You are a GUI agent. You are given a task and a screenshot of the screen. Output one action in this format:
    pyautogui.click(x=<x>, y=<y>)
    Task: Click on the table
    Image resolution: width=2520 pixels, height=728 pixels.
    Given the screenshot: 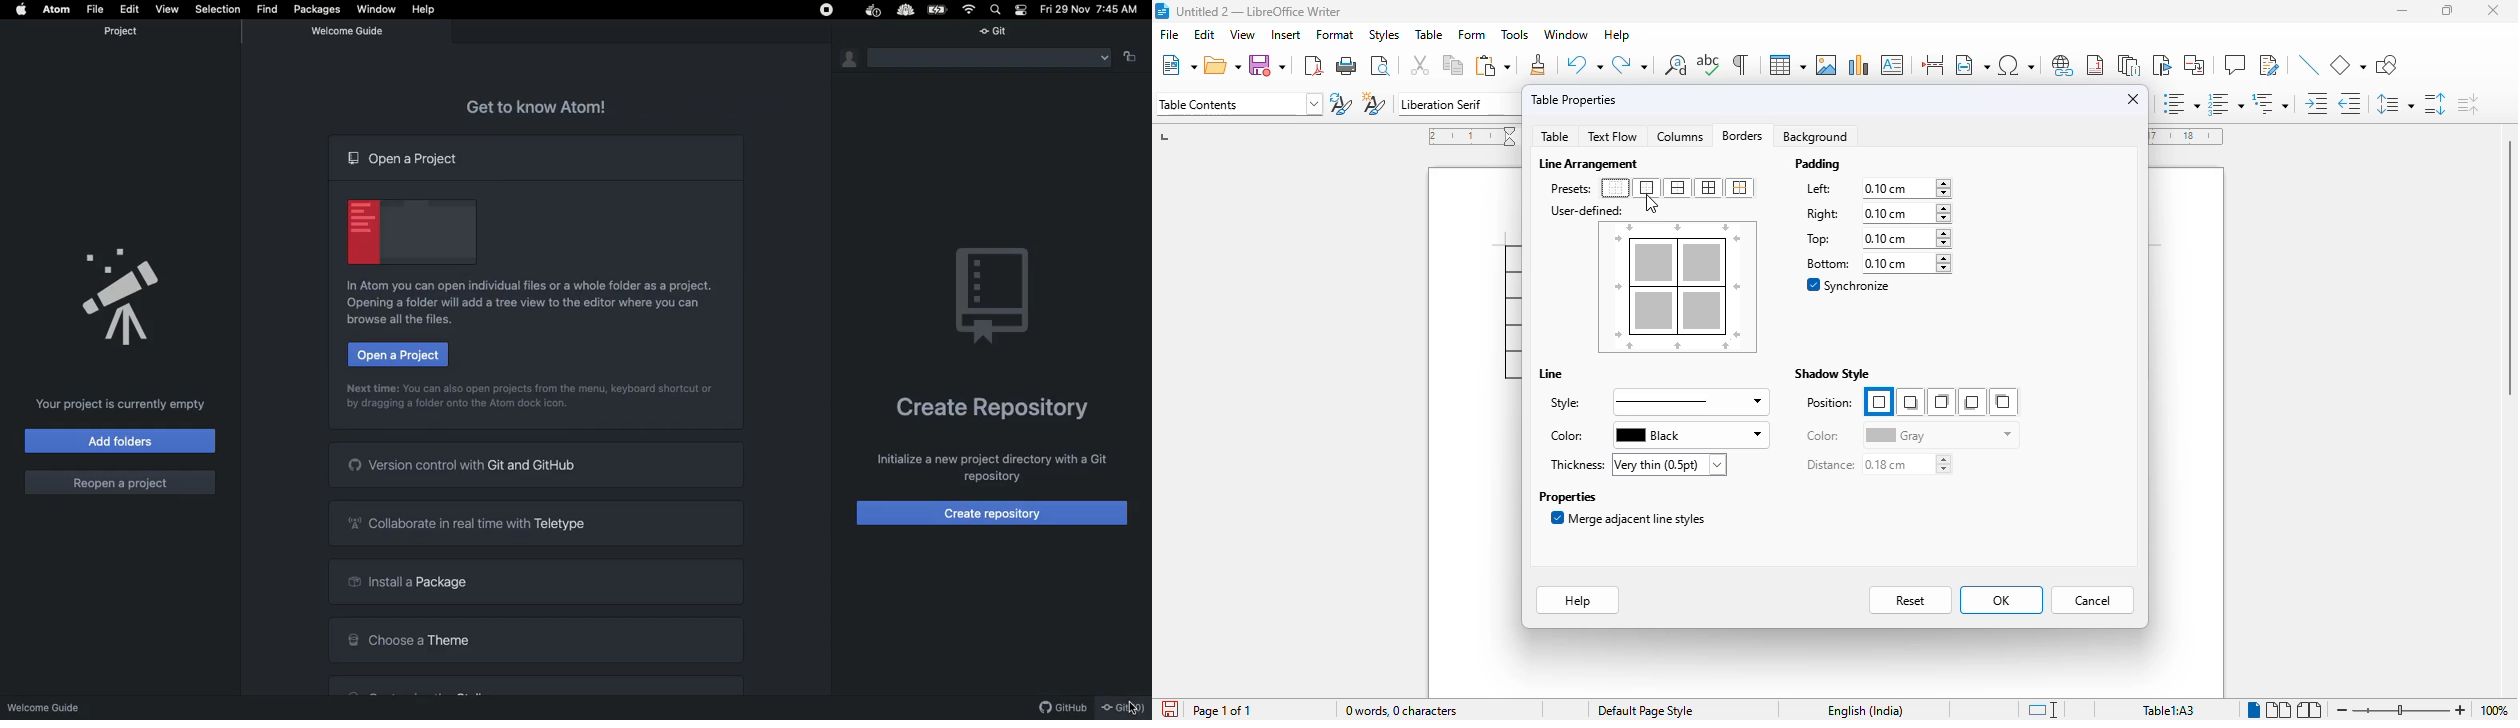 What is the action you would take?
    pyautogui.click(x=1554, y=136)
    